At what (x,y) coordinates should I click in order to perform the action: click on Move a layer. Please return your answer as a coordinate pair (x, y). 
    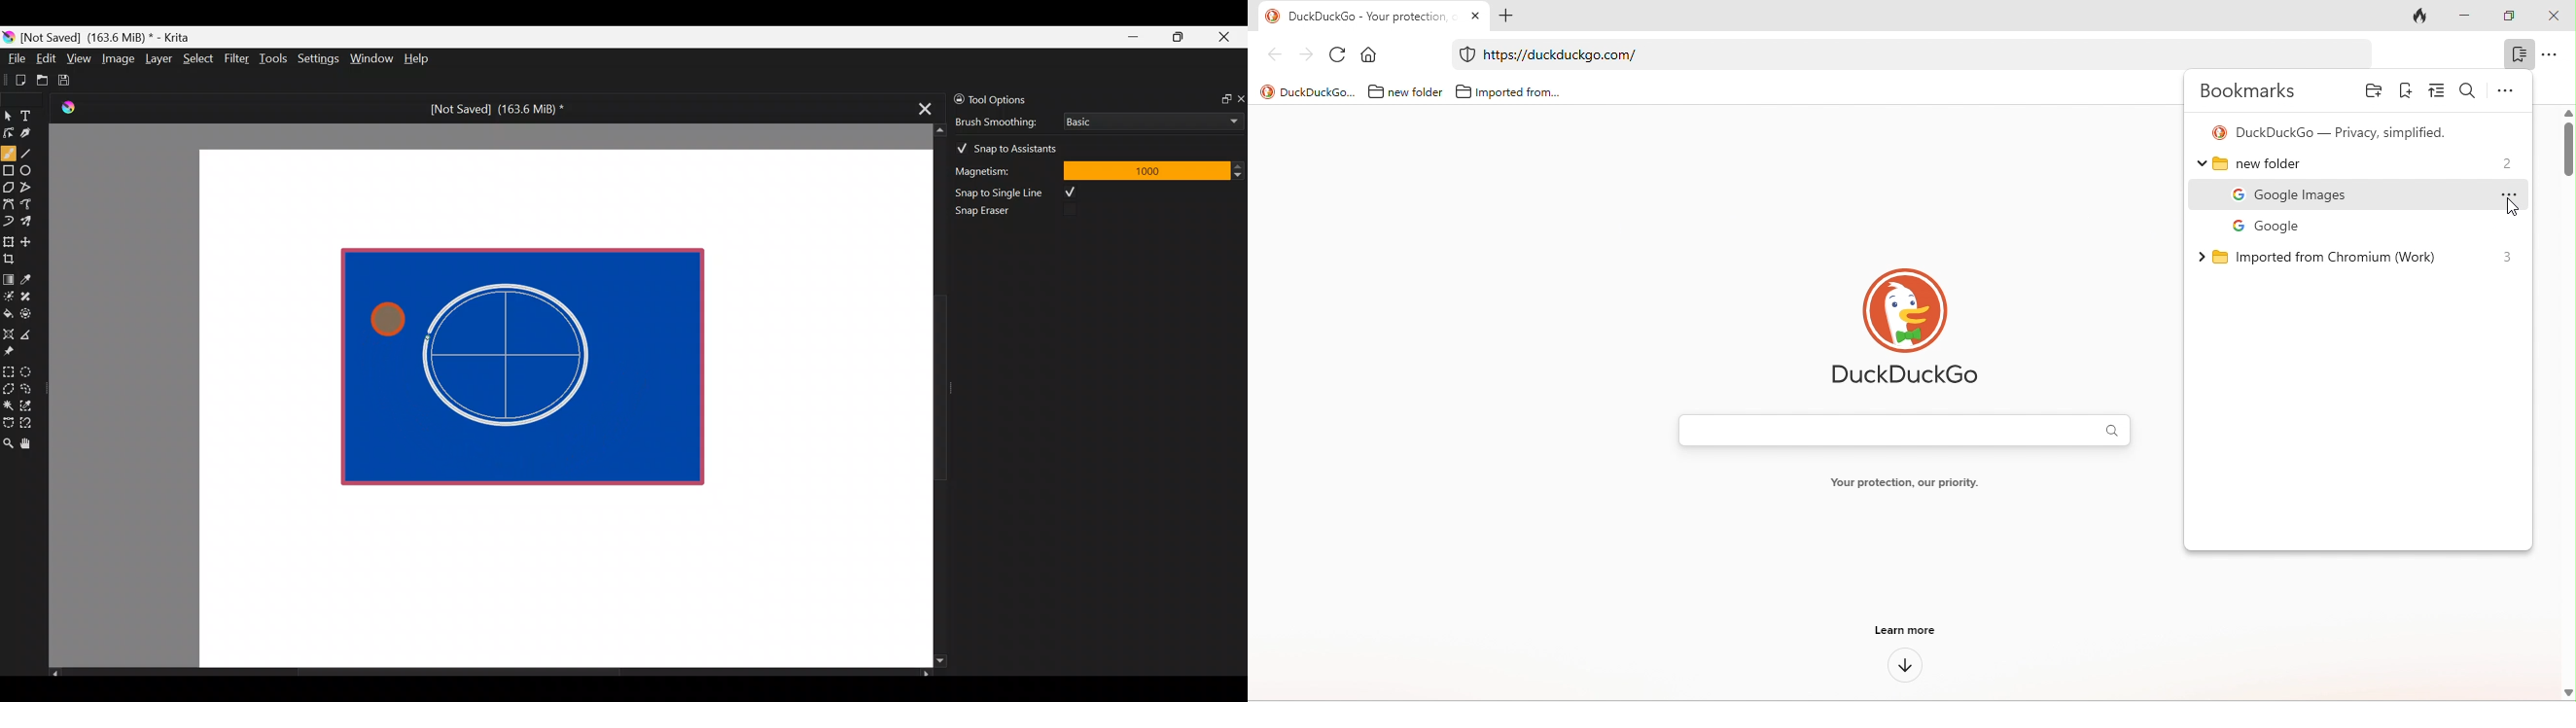
    Looking at the image, I should click on (30, 240).